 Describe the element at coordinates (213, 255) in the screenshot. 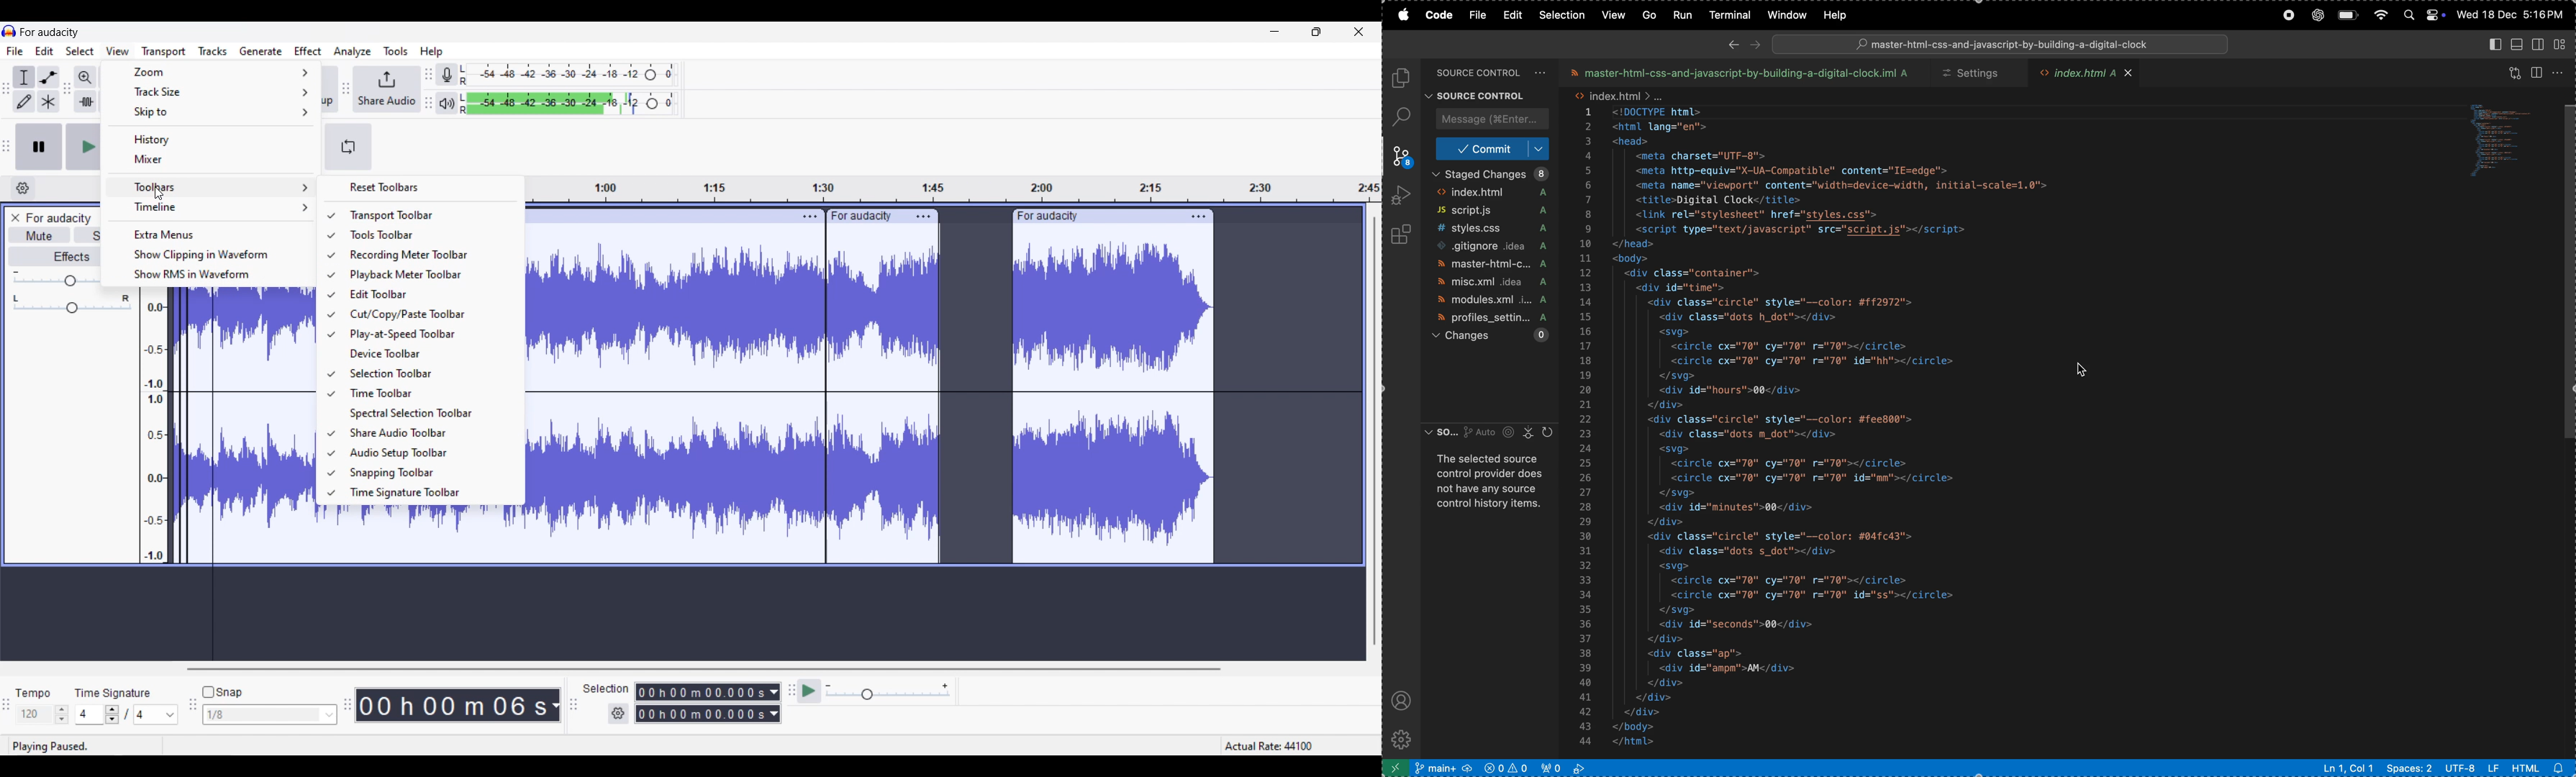

I see `Show clipping in waveform ` at that location.